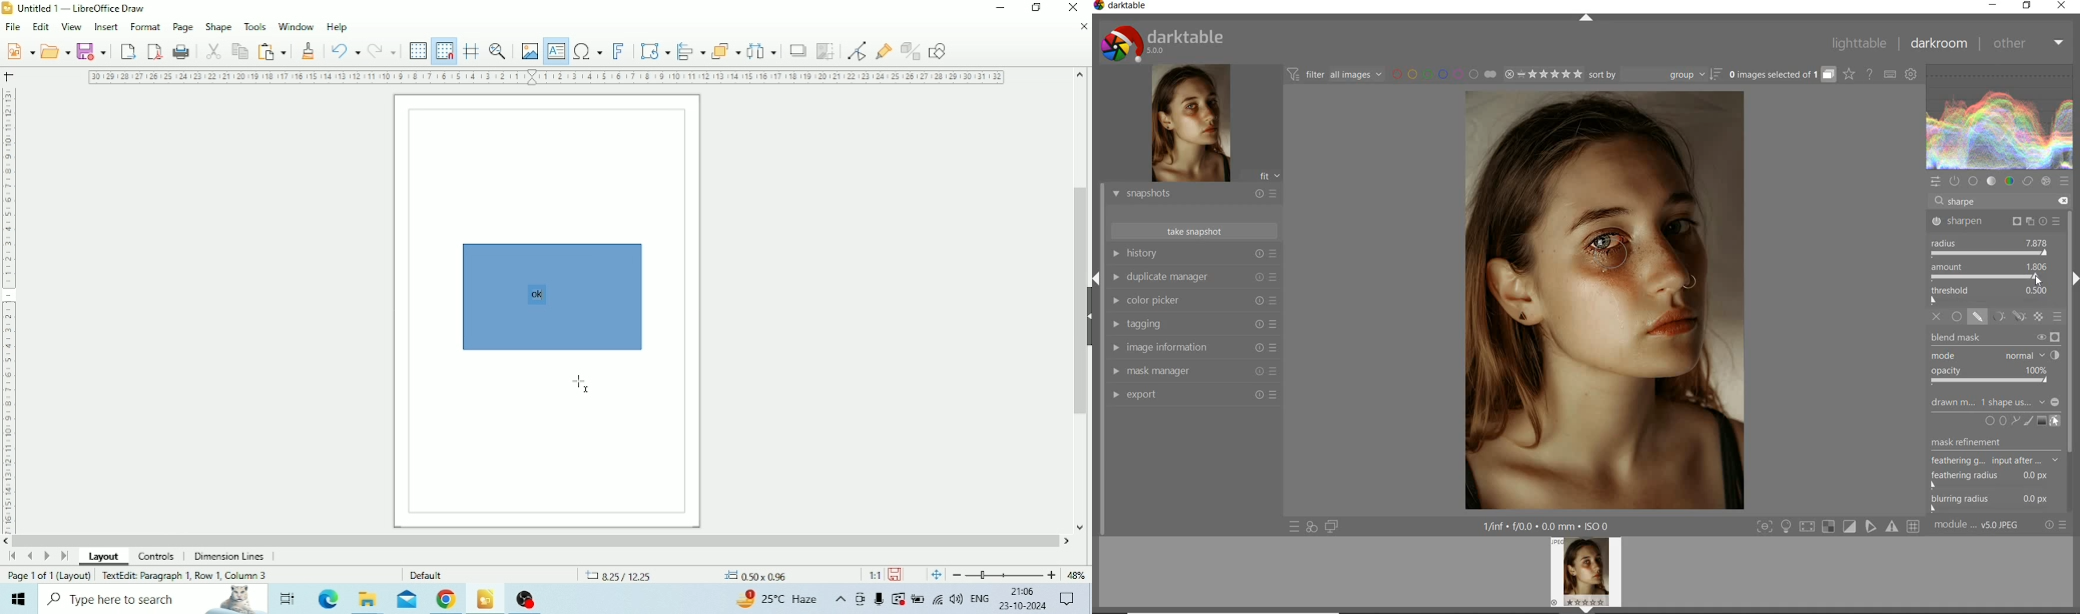  Describe the element at coordinates (18, 51) in the screenshot. I see `New` at that location.